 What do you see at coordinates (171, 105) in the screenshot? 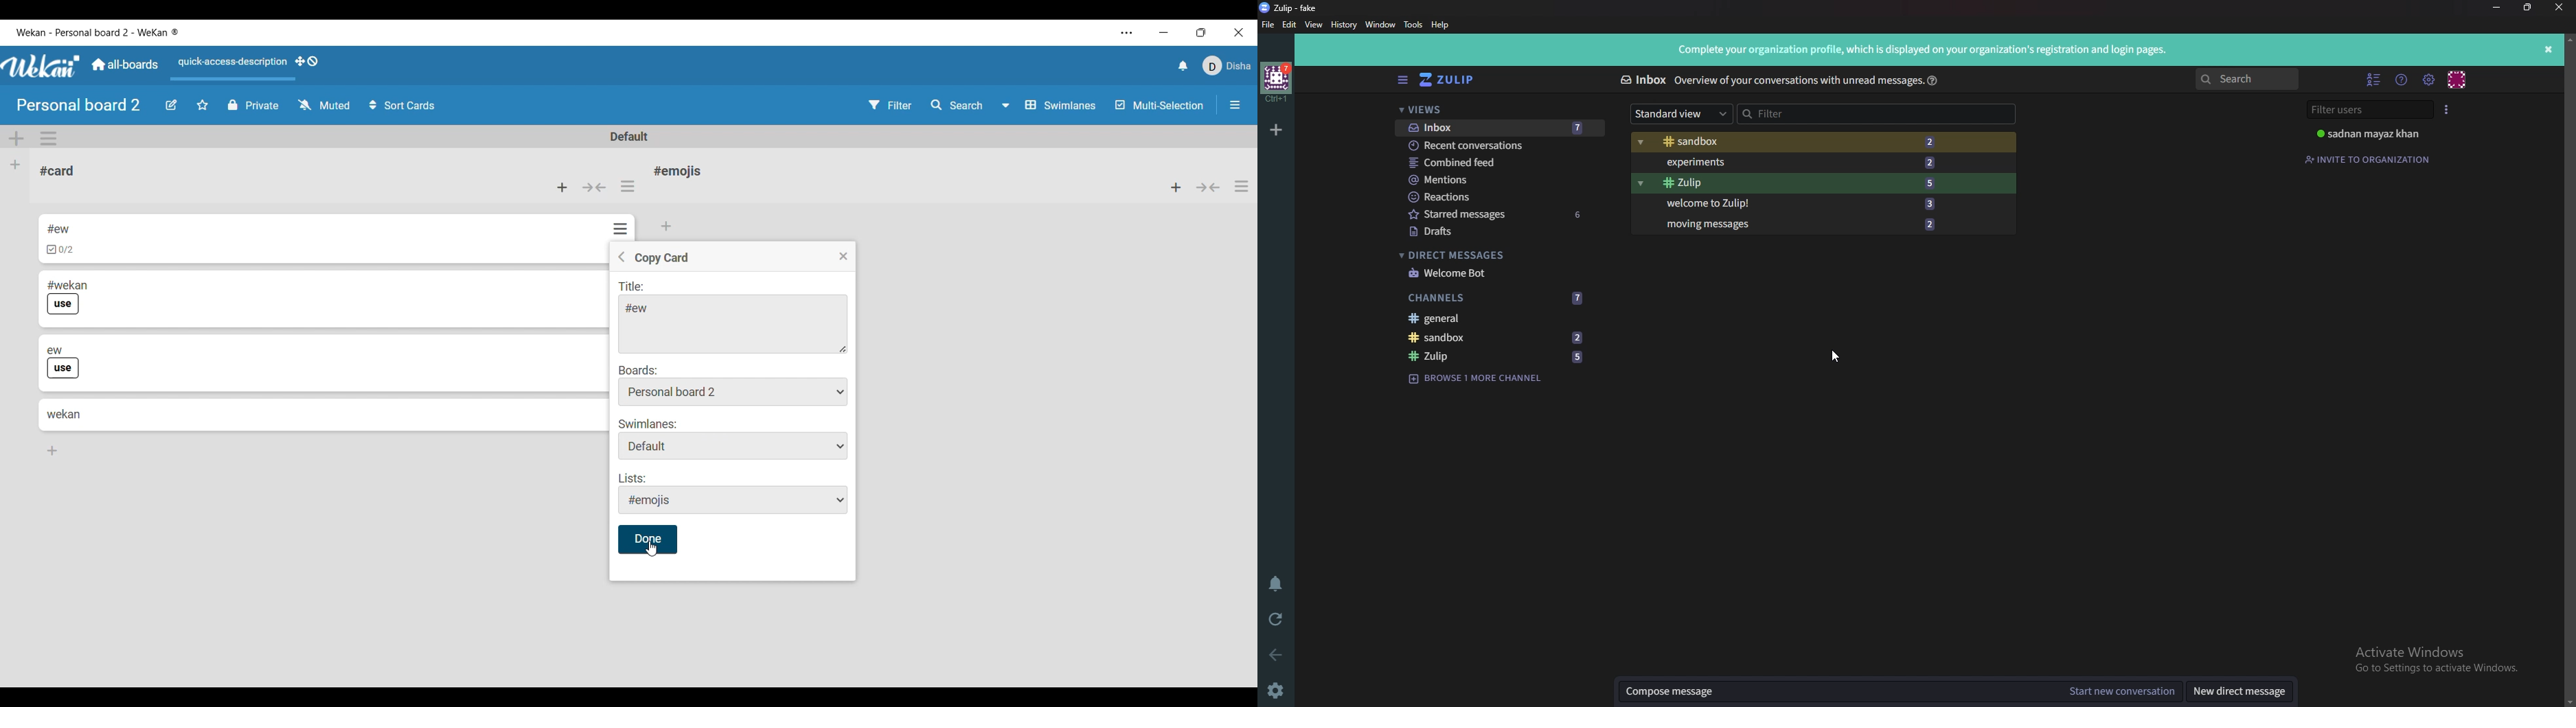
I see `Edit` at bounding box center [171, 105].